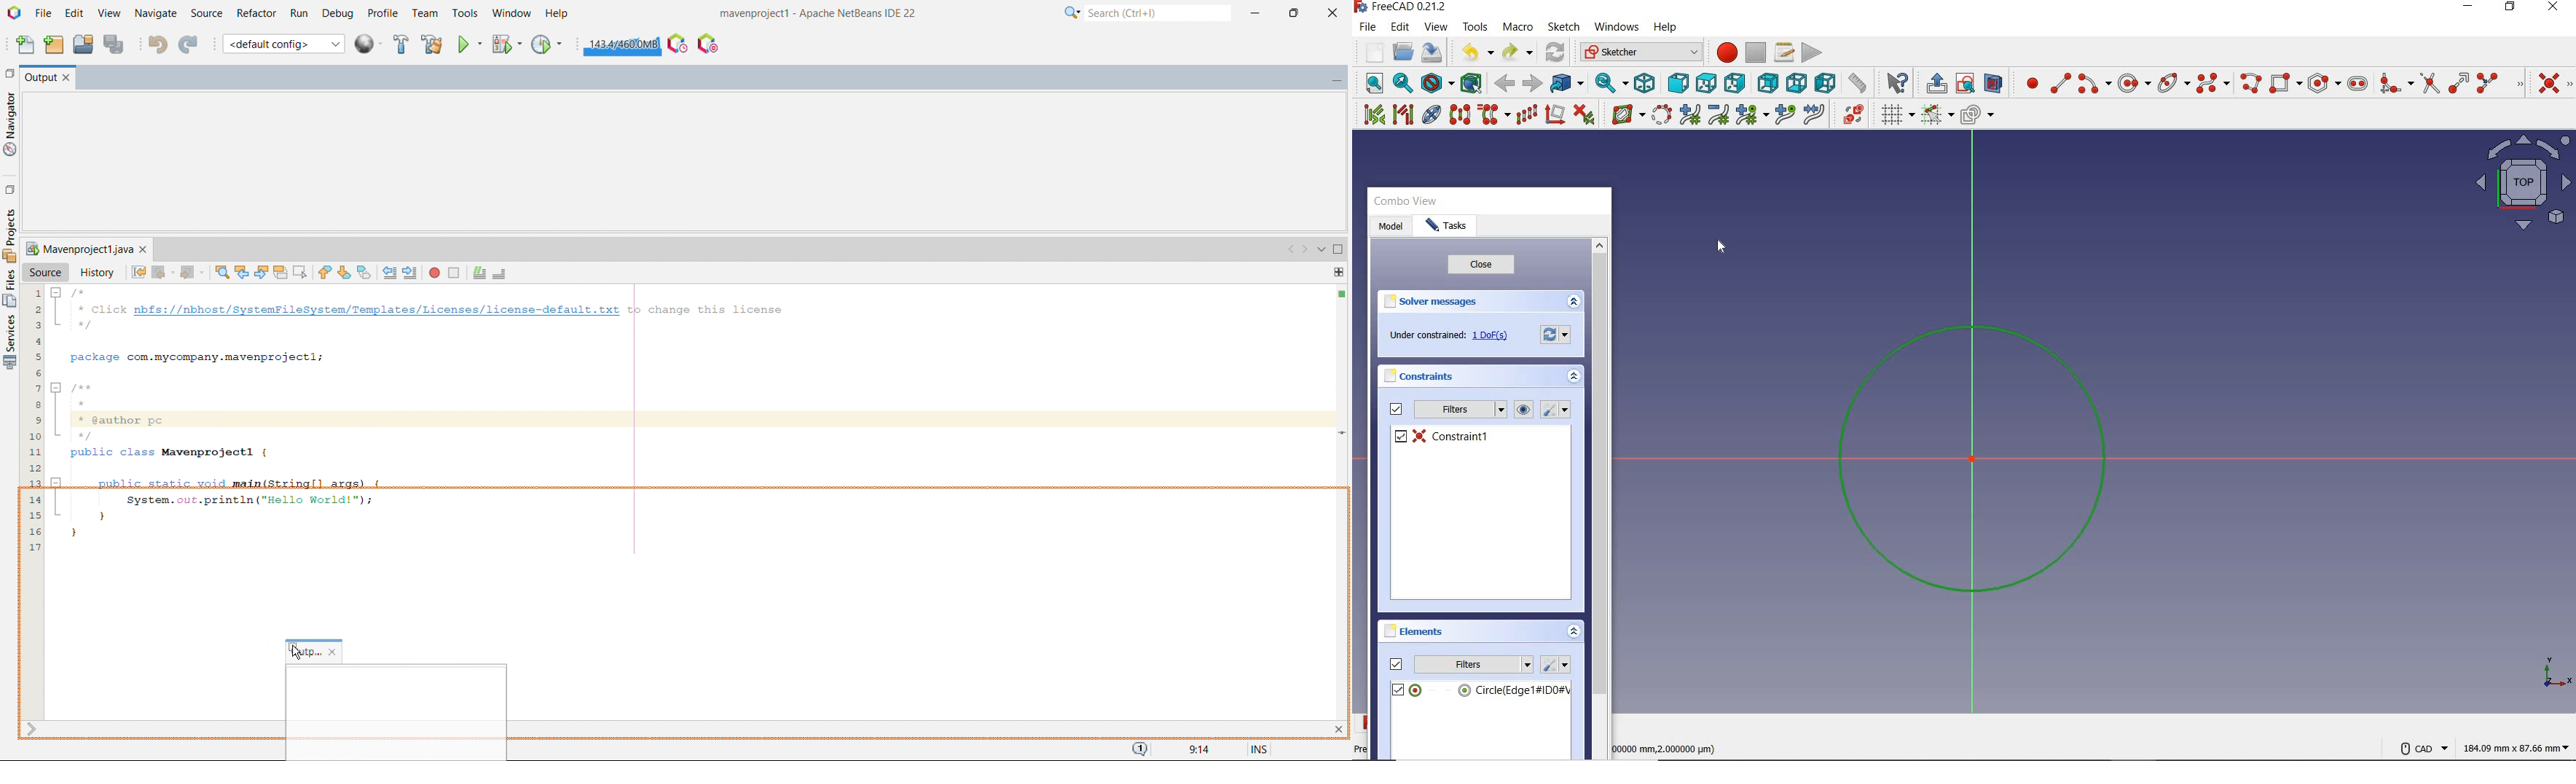  Describe the element at coordinates (2418, 749) in the screenshot. I see `VAD Navigation Style` at that location.